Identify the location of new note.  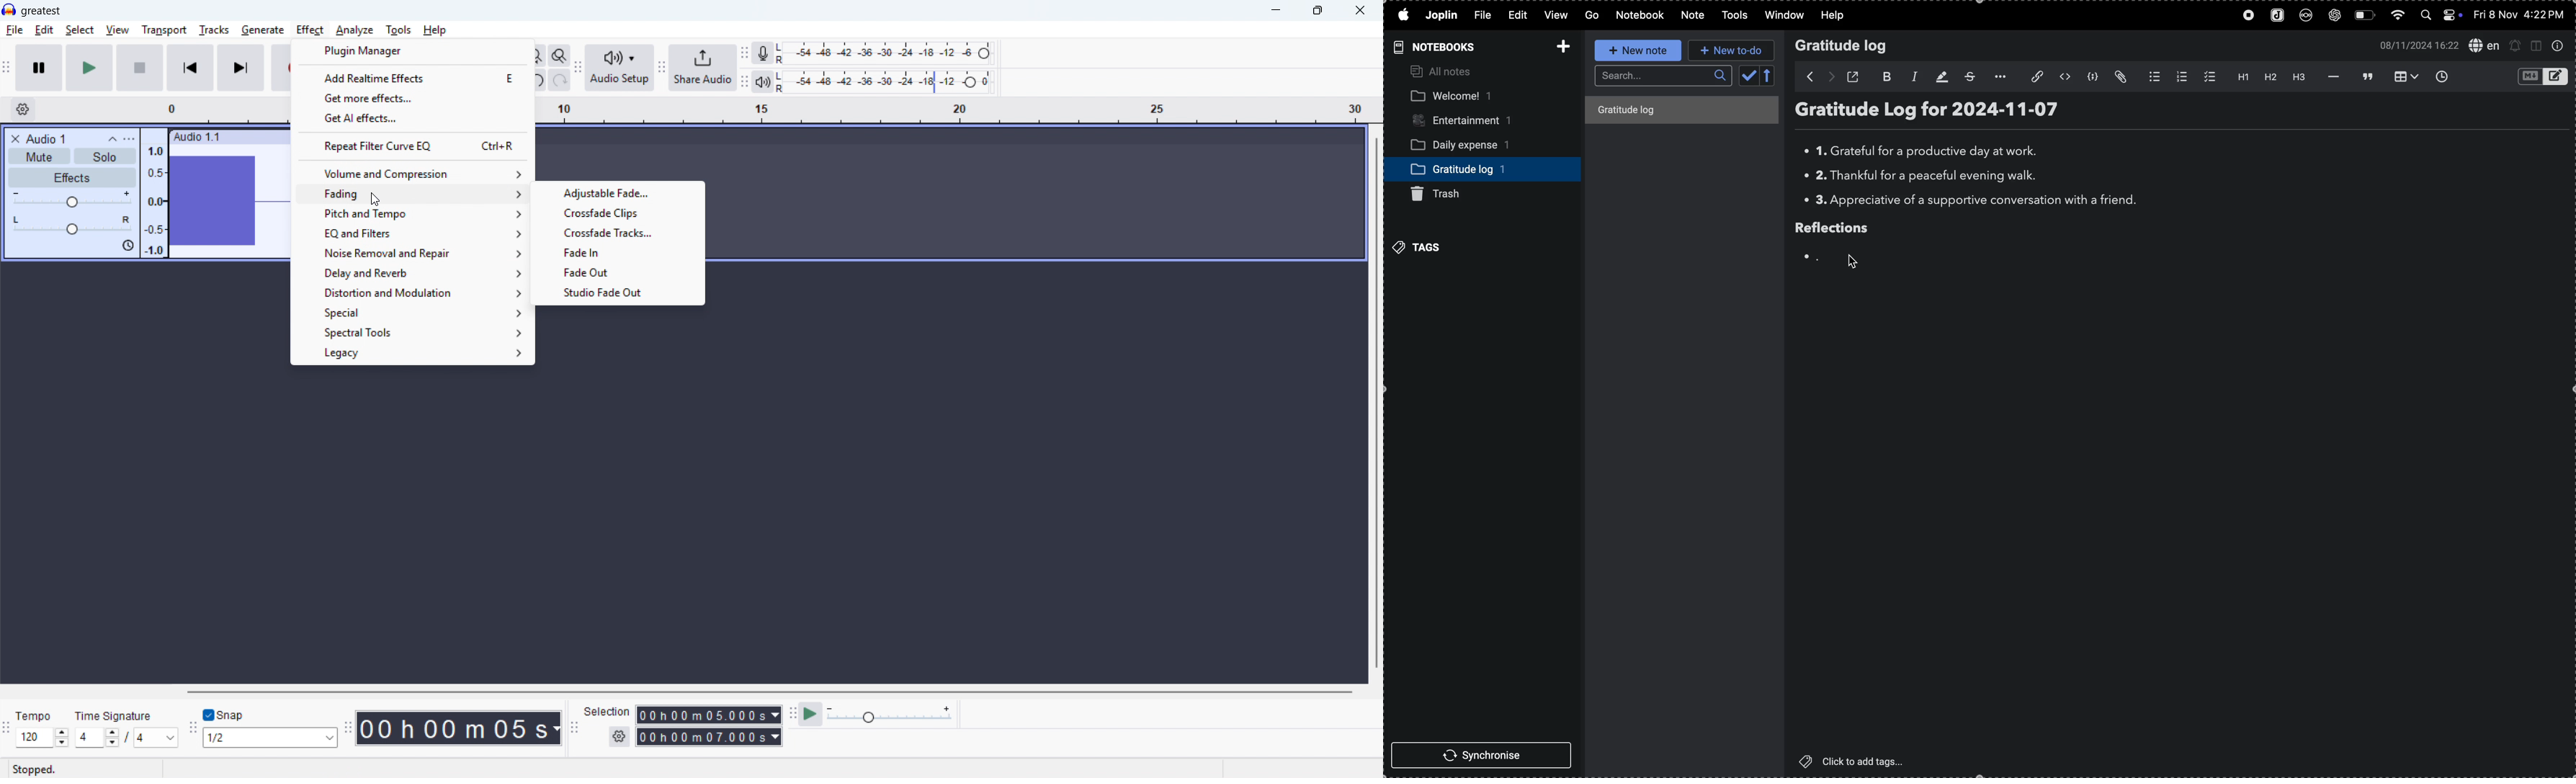
(1637, 50).